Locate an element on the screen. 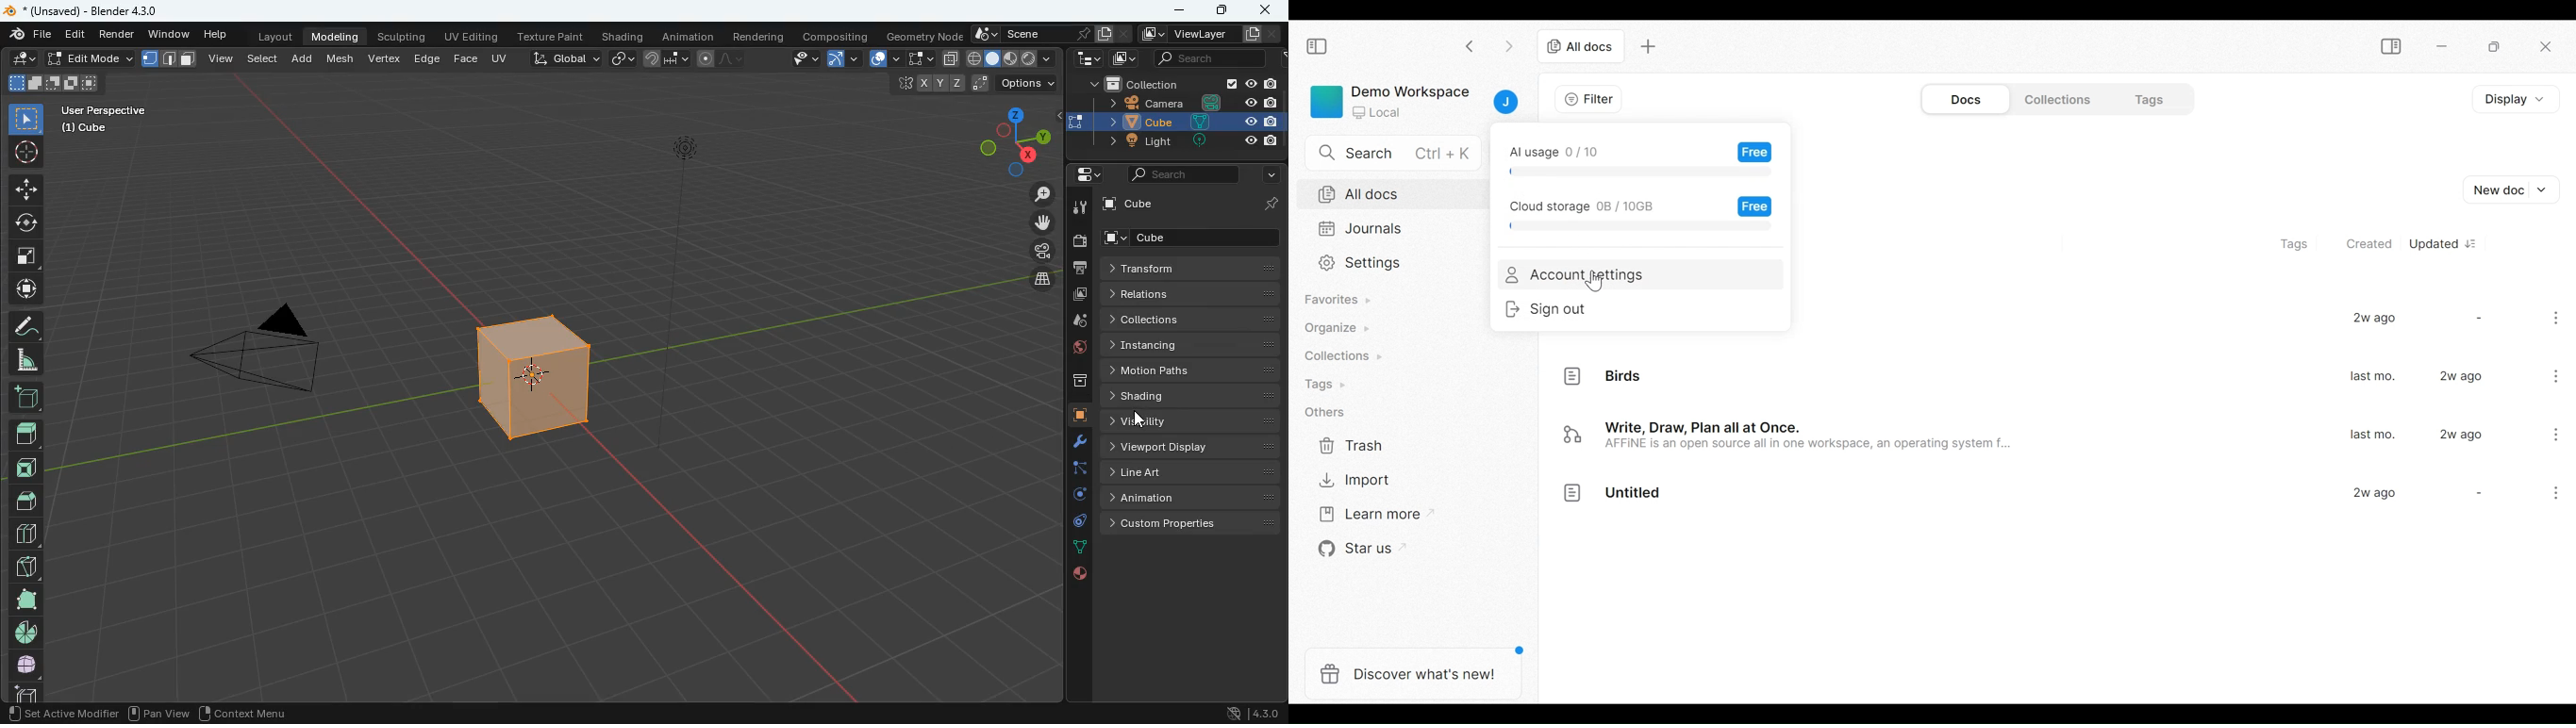 The width and height of the screenshot is (2576, 728). full is located at coordinates (25, 601).